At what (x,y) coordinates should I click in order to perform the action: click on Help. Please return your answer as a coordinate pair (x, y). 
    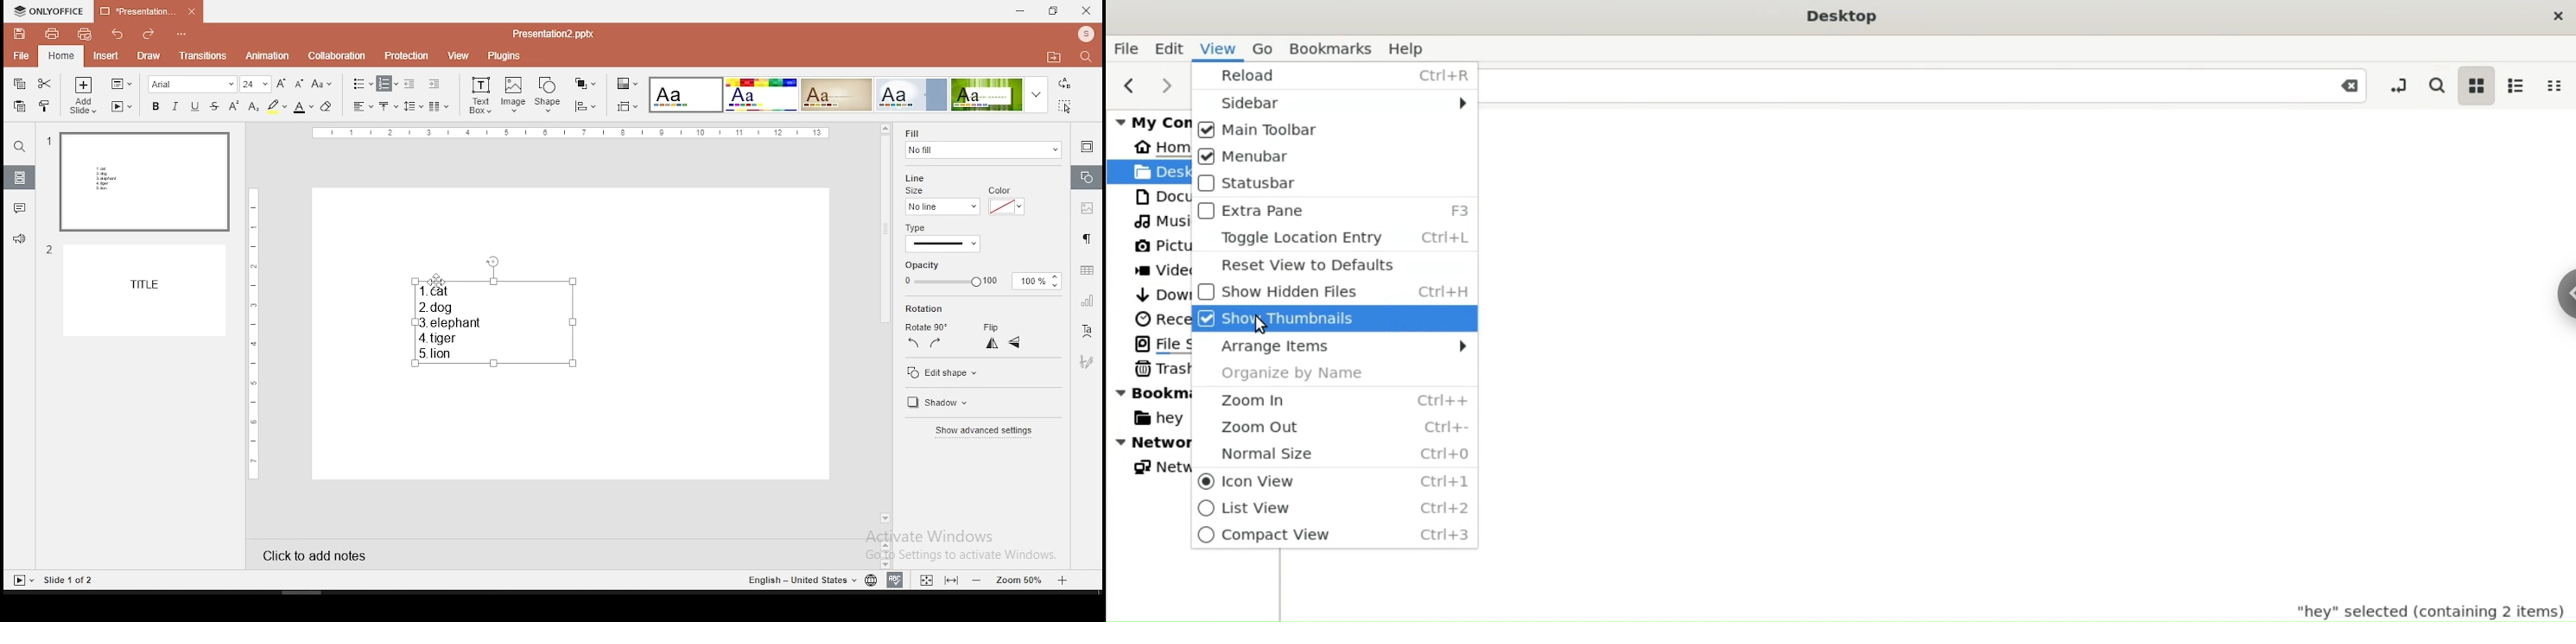
    Looking at the image, I should click on (1410, 47).